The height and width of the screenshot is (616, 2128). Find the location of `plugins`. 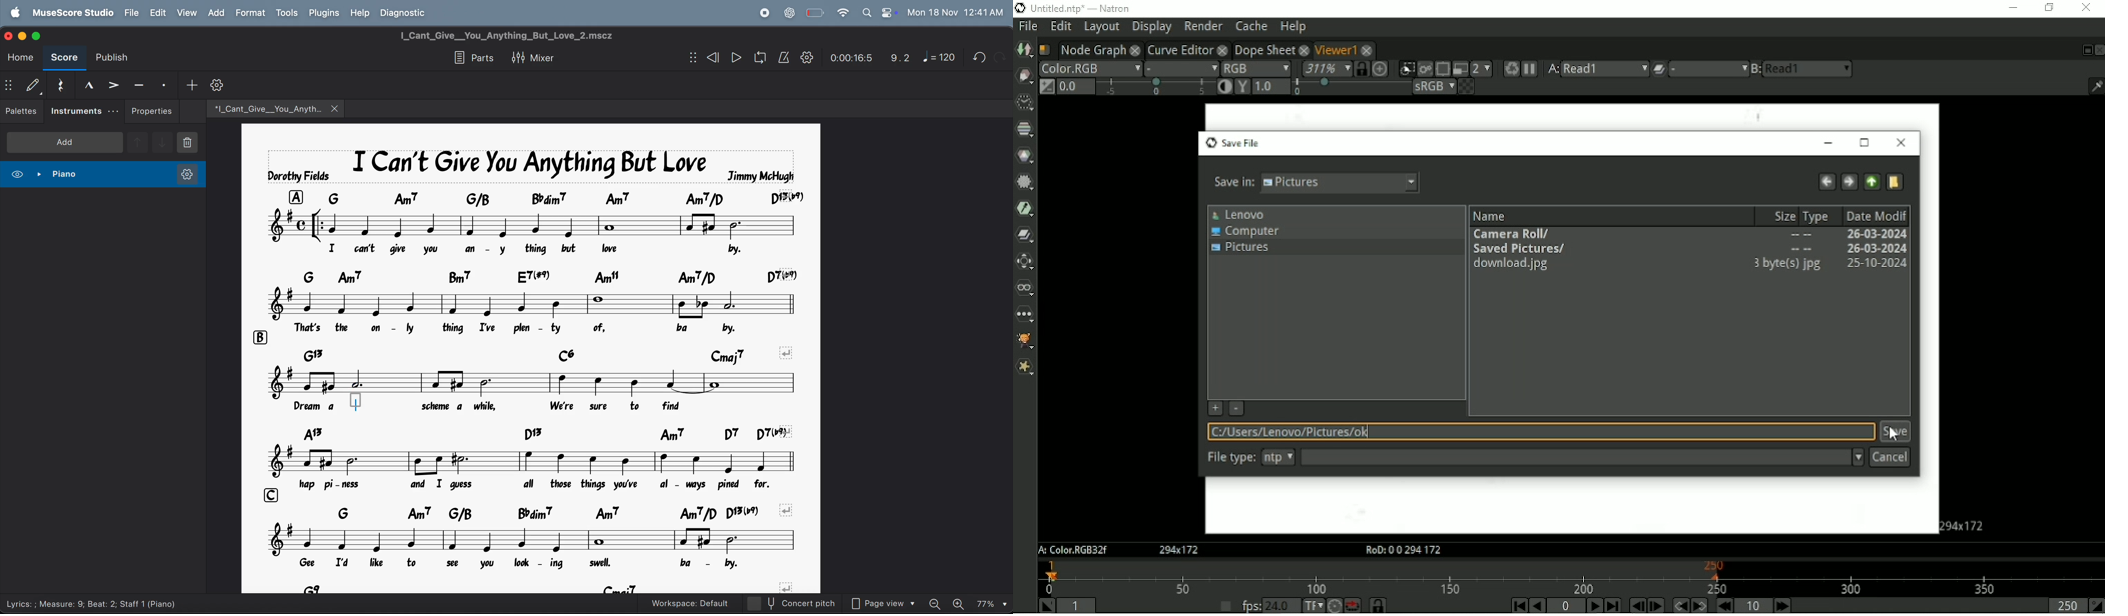

plugins is located at coordinates (325, 13).